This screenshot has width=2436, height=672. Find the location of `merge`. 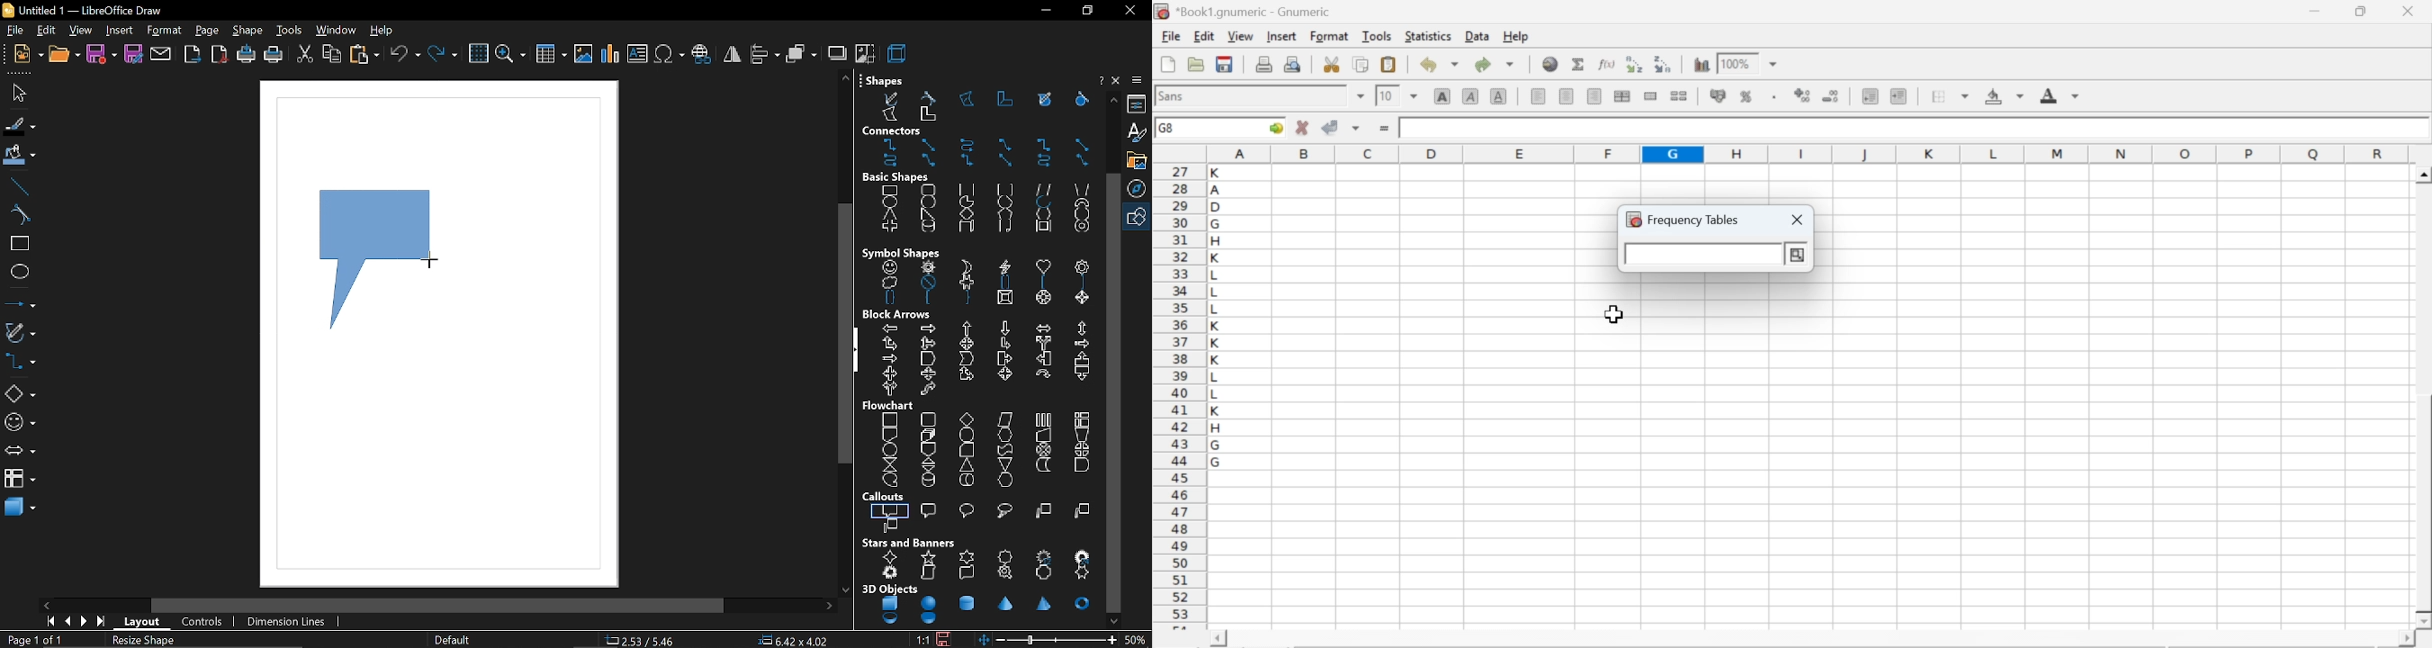

merge is located at coordinates (1005, 464).